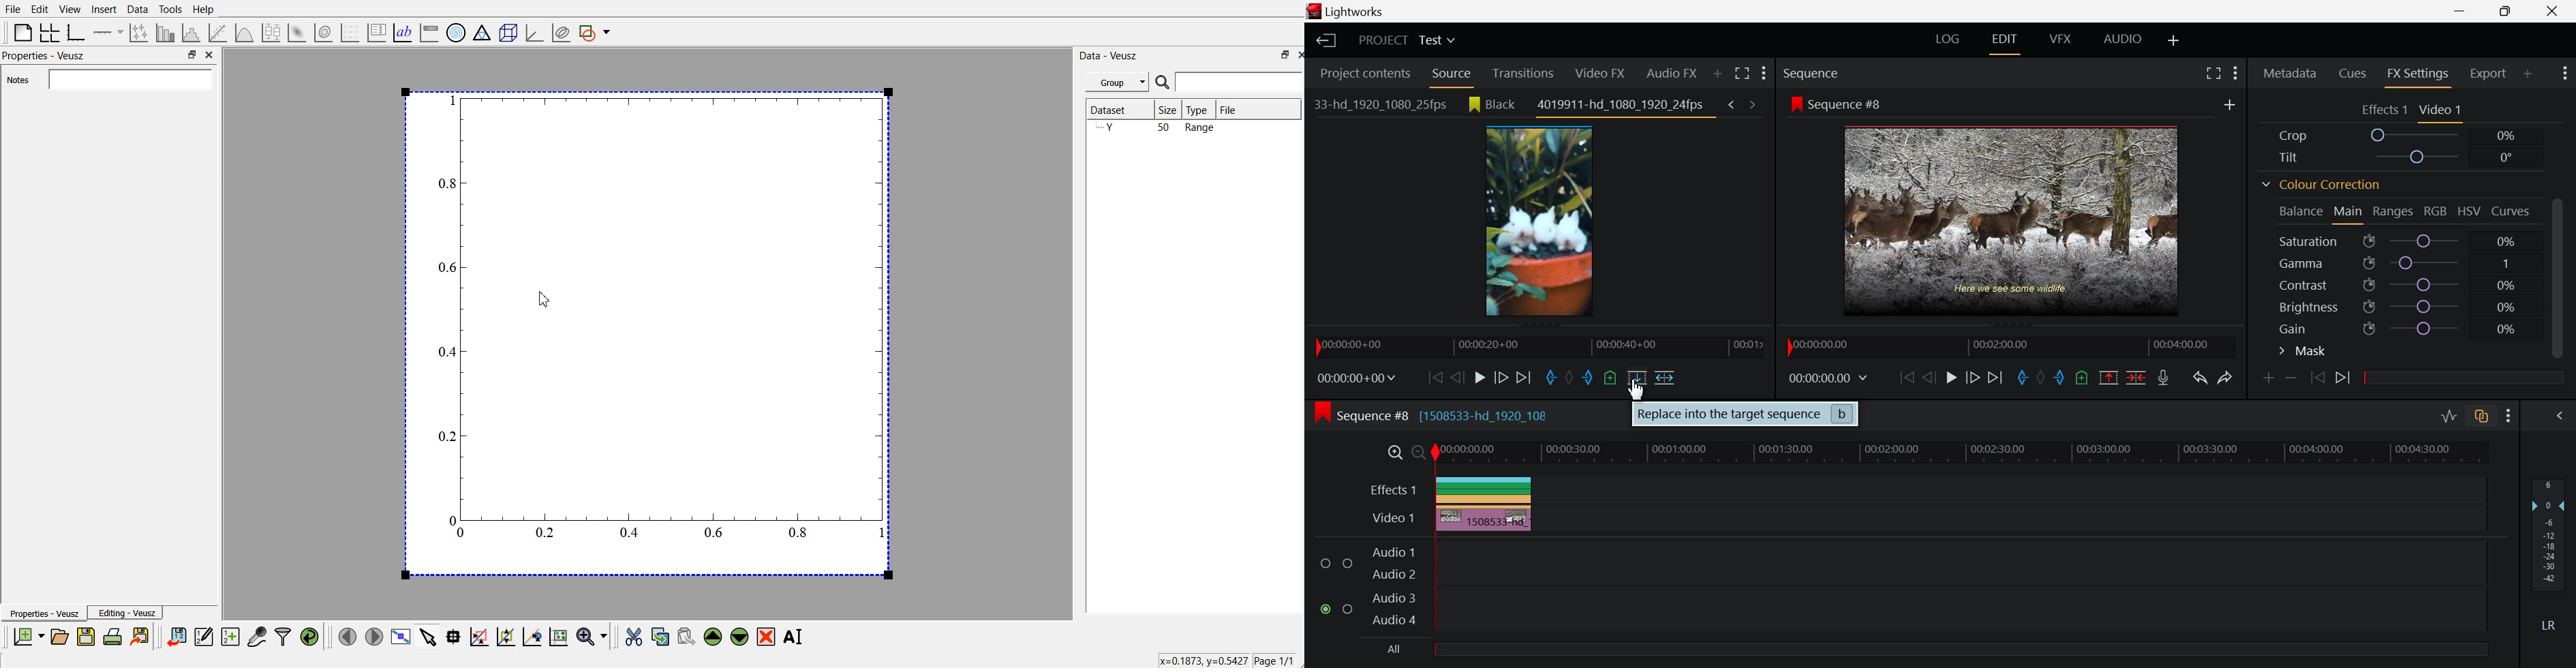 The width and height of the screenshot is (2576, 672). What do you see at coordinates (283, 637) in the screenshot?
I see `filter data` at bounding box center [283, 637].